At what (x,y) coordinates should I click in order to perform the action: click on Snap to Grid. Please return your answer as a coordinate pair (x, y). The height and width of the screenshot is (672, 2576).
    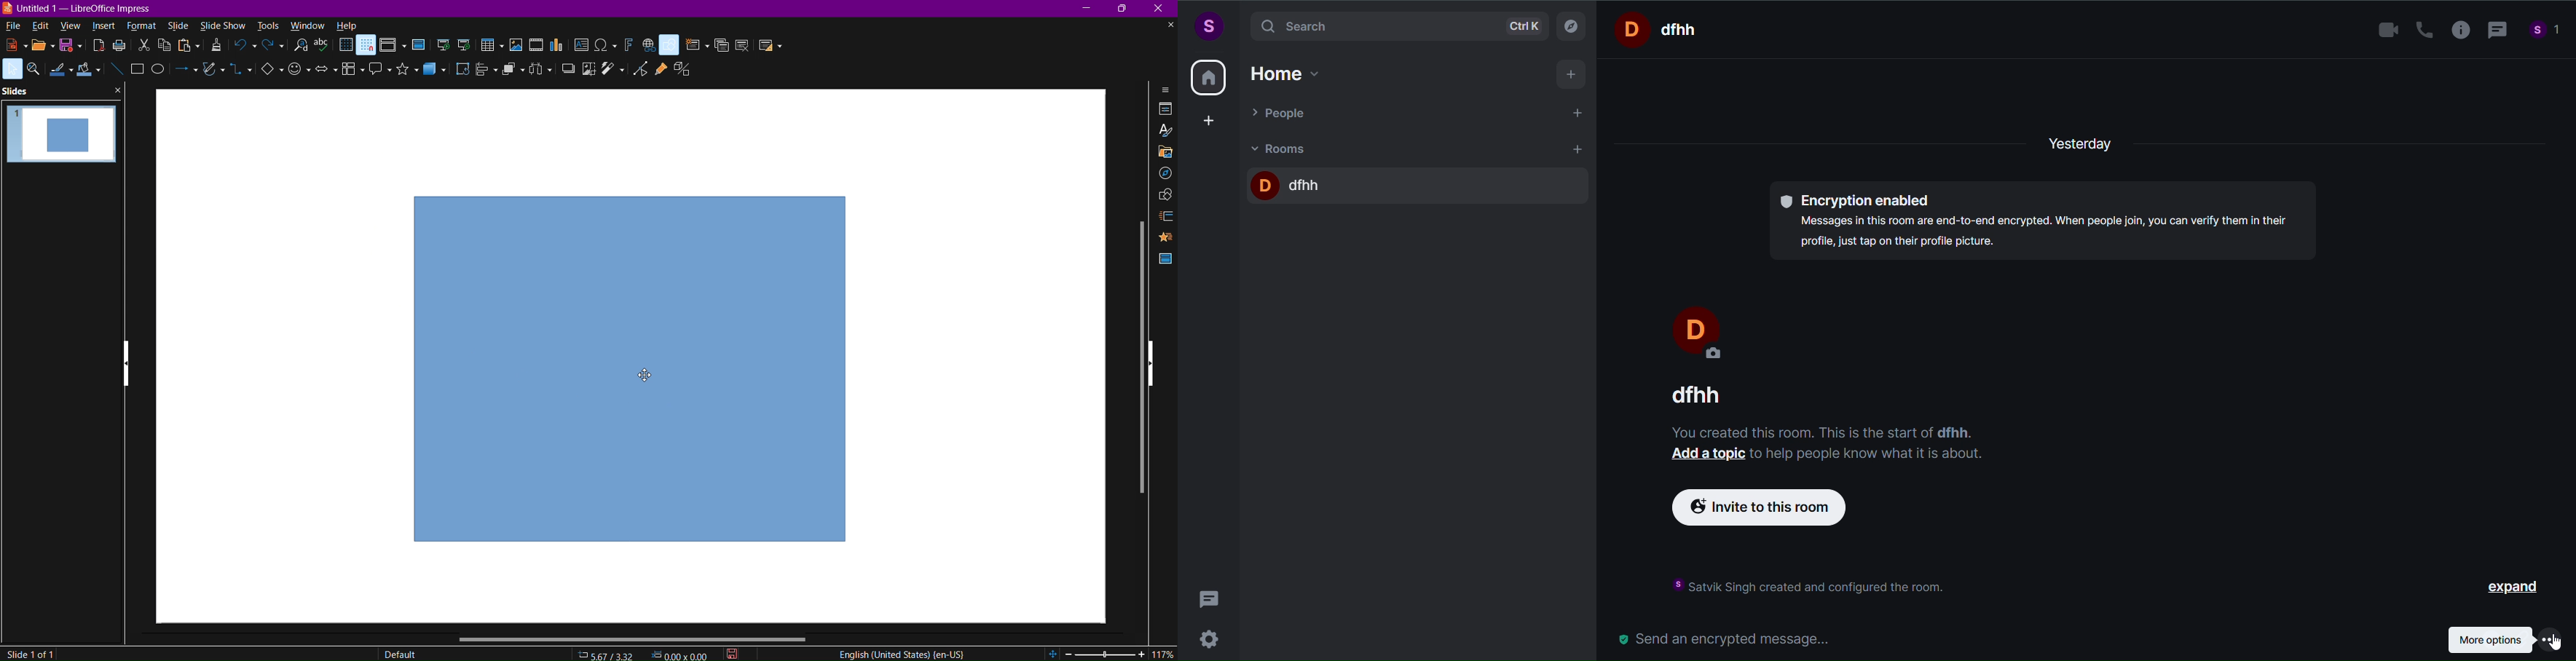
    Looking at the image, I should click on (367, 46).